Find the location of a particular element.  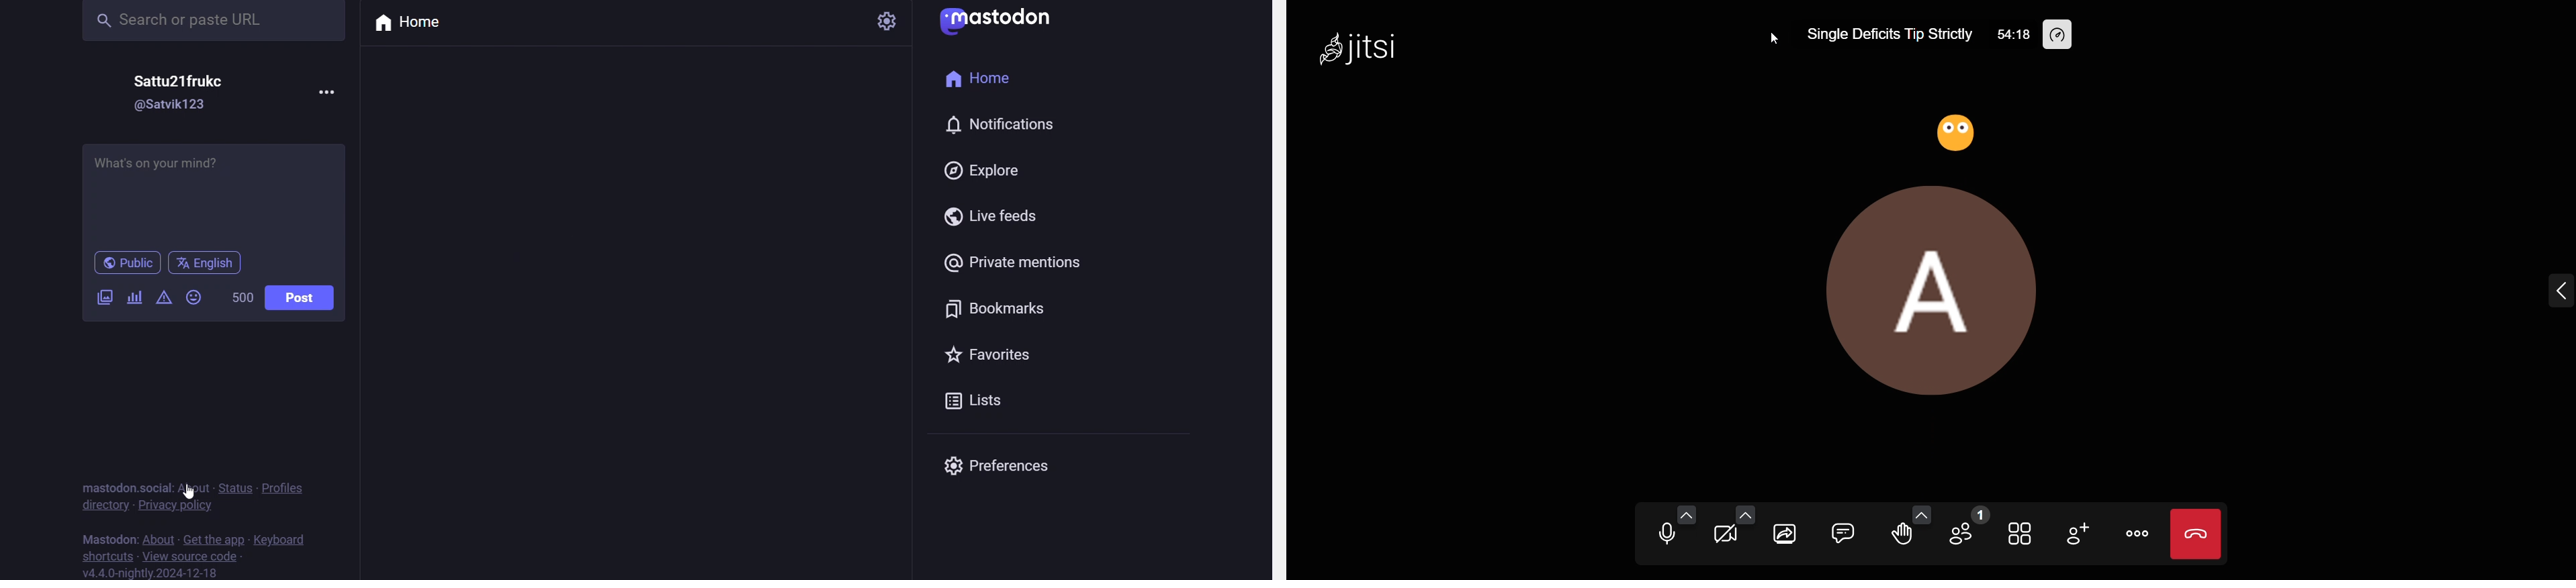

raise hand is located at coordinates (1900, 536).